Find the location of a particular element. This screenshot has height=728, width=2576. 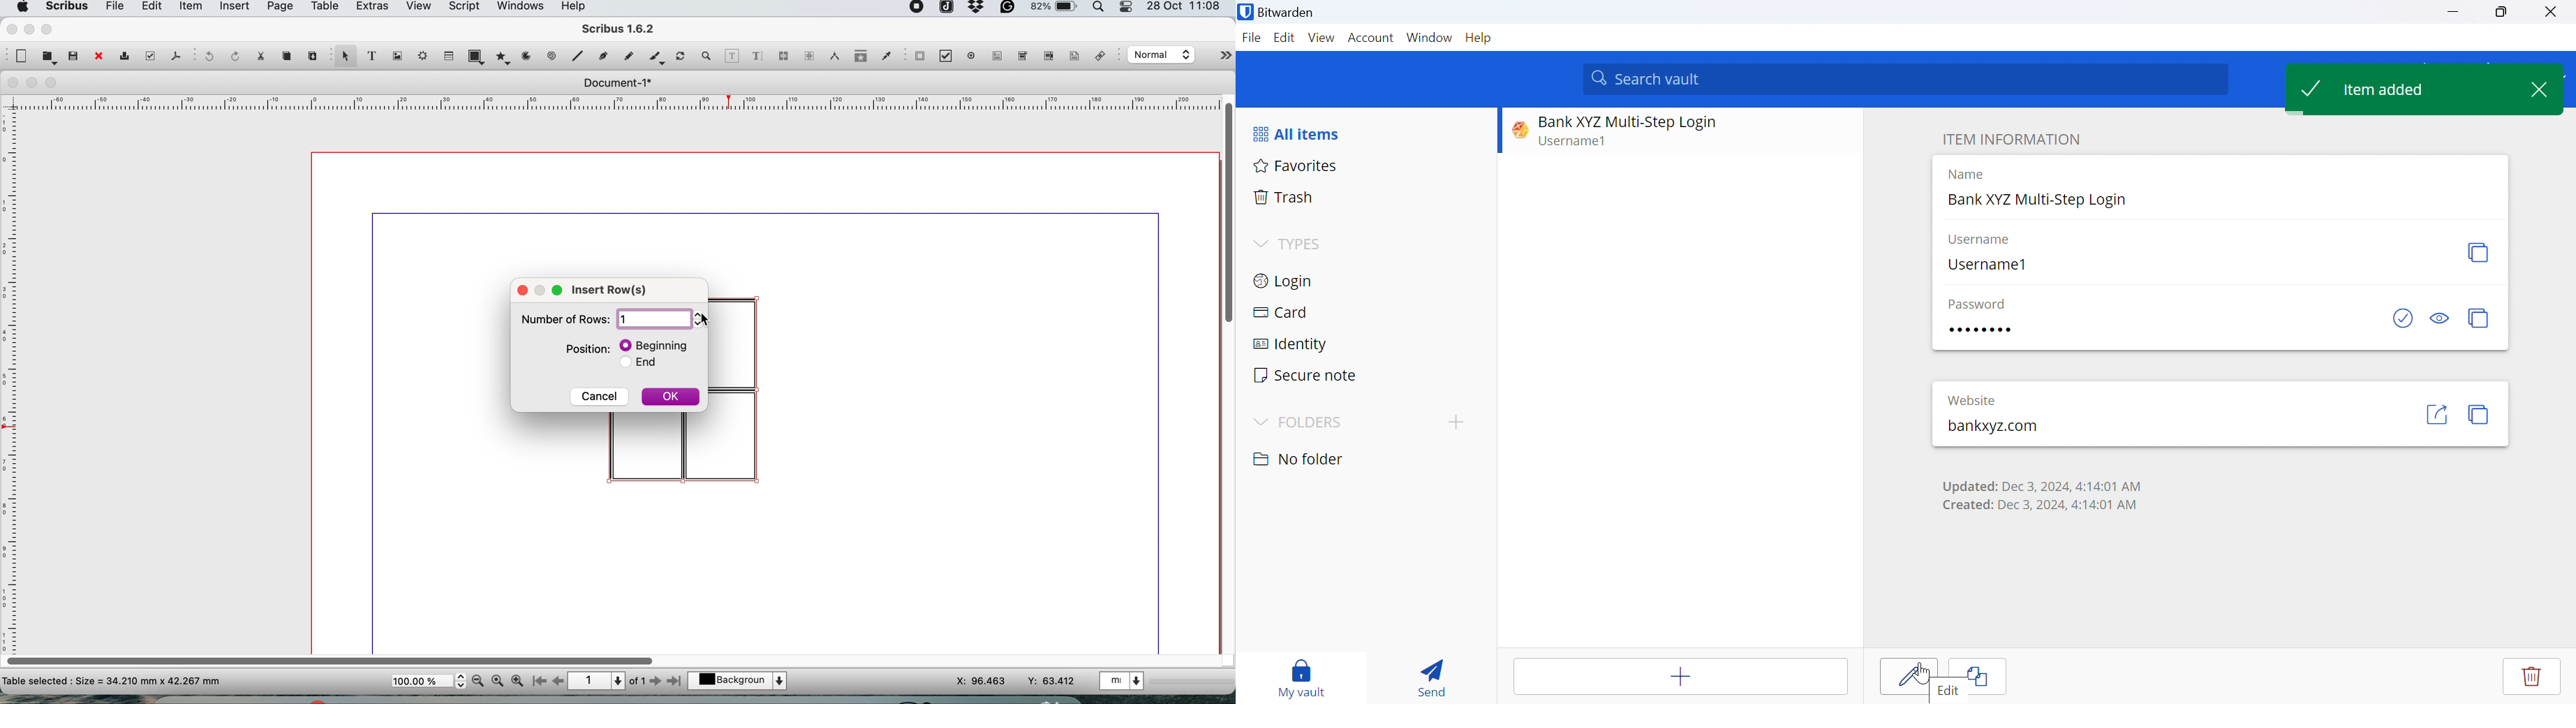

xy coordinates is located at coordinates (1016, 681).